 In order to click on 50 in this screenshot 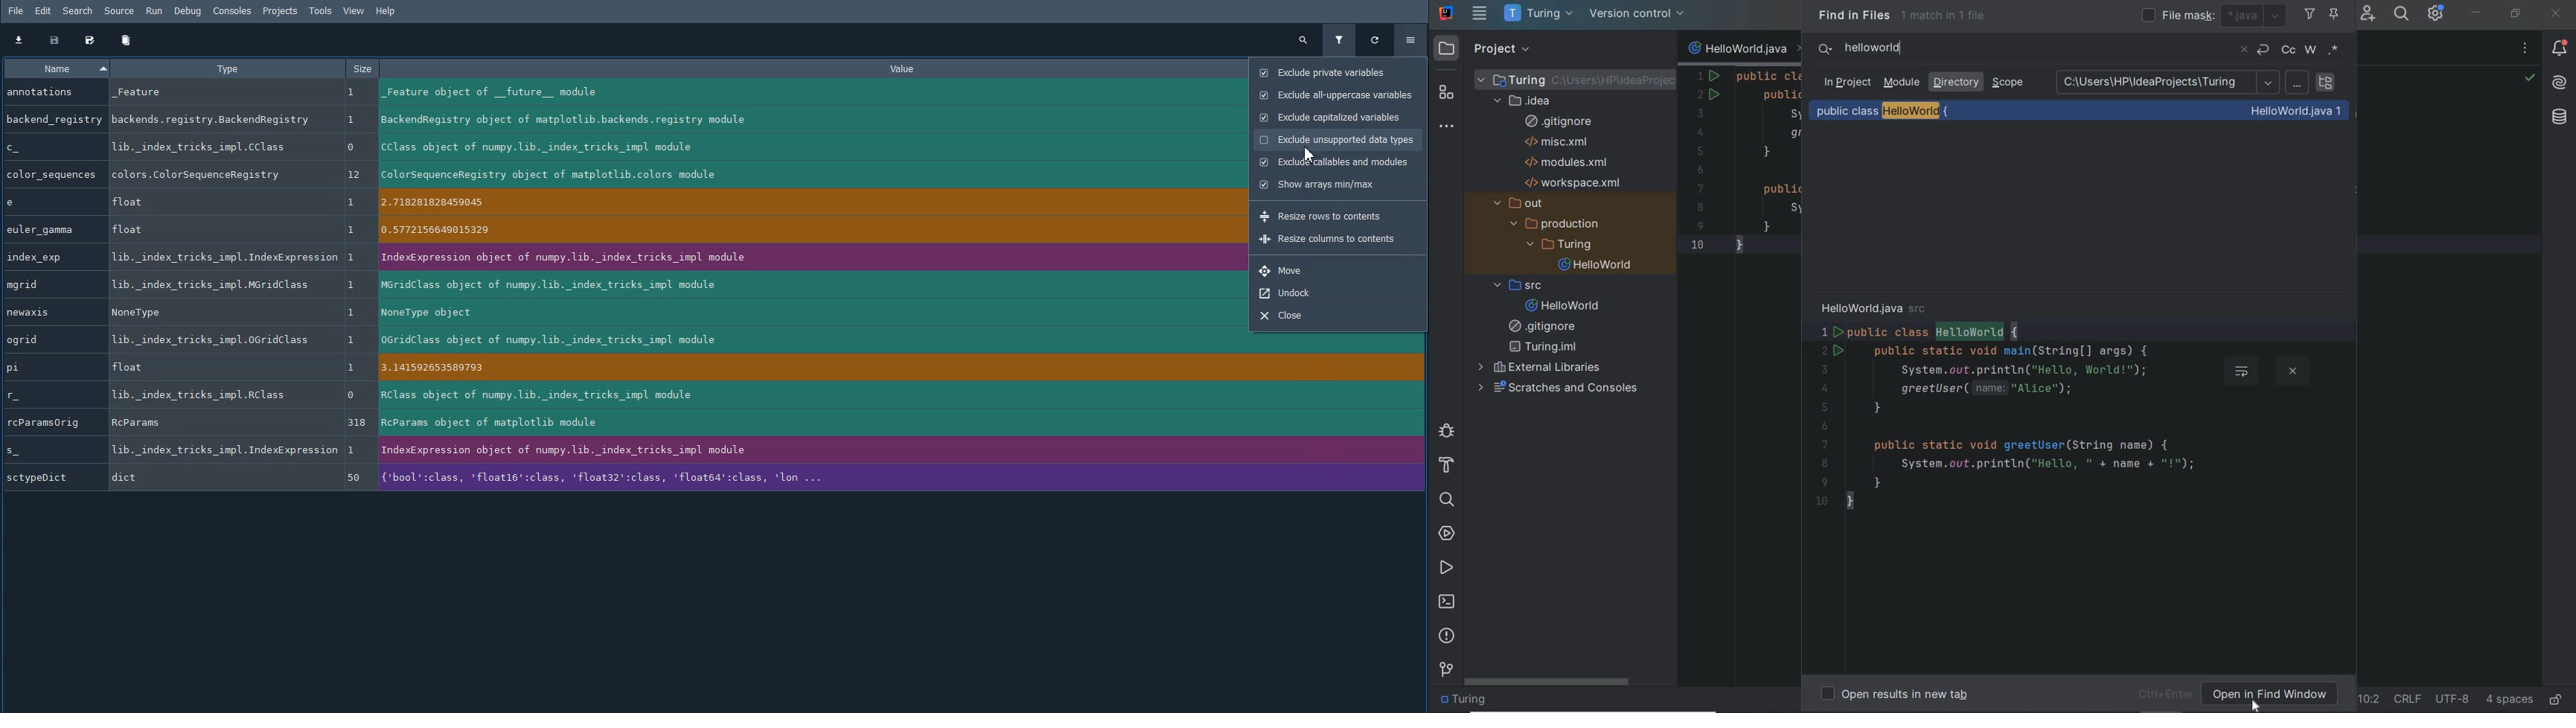, I will do `click(354, 478)`.